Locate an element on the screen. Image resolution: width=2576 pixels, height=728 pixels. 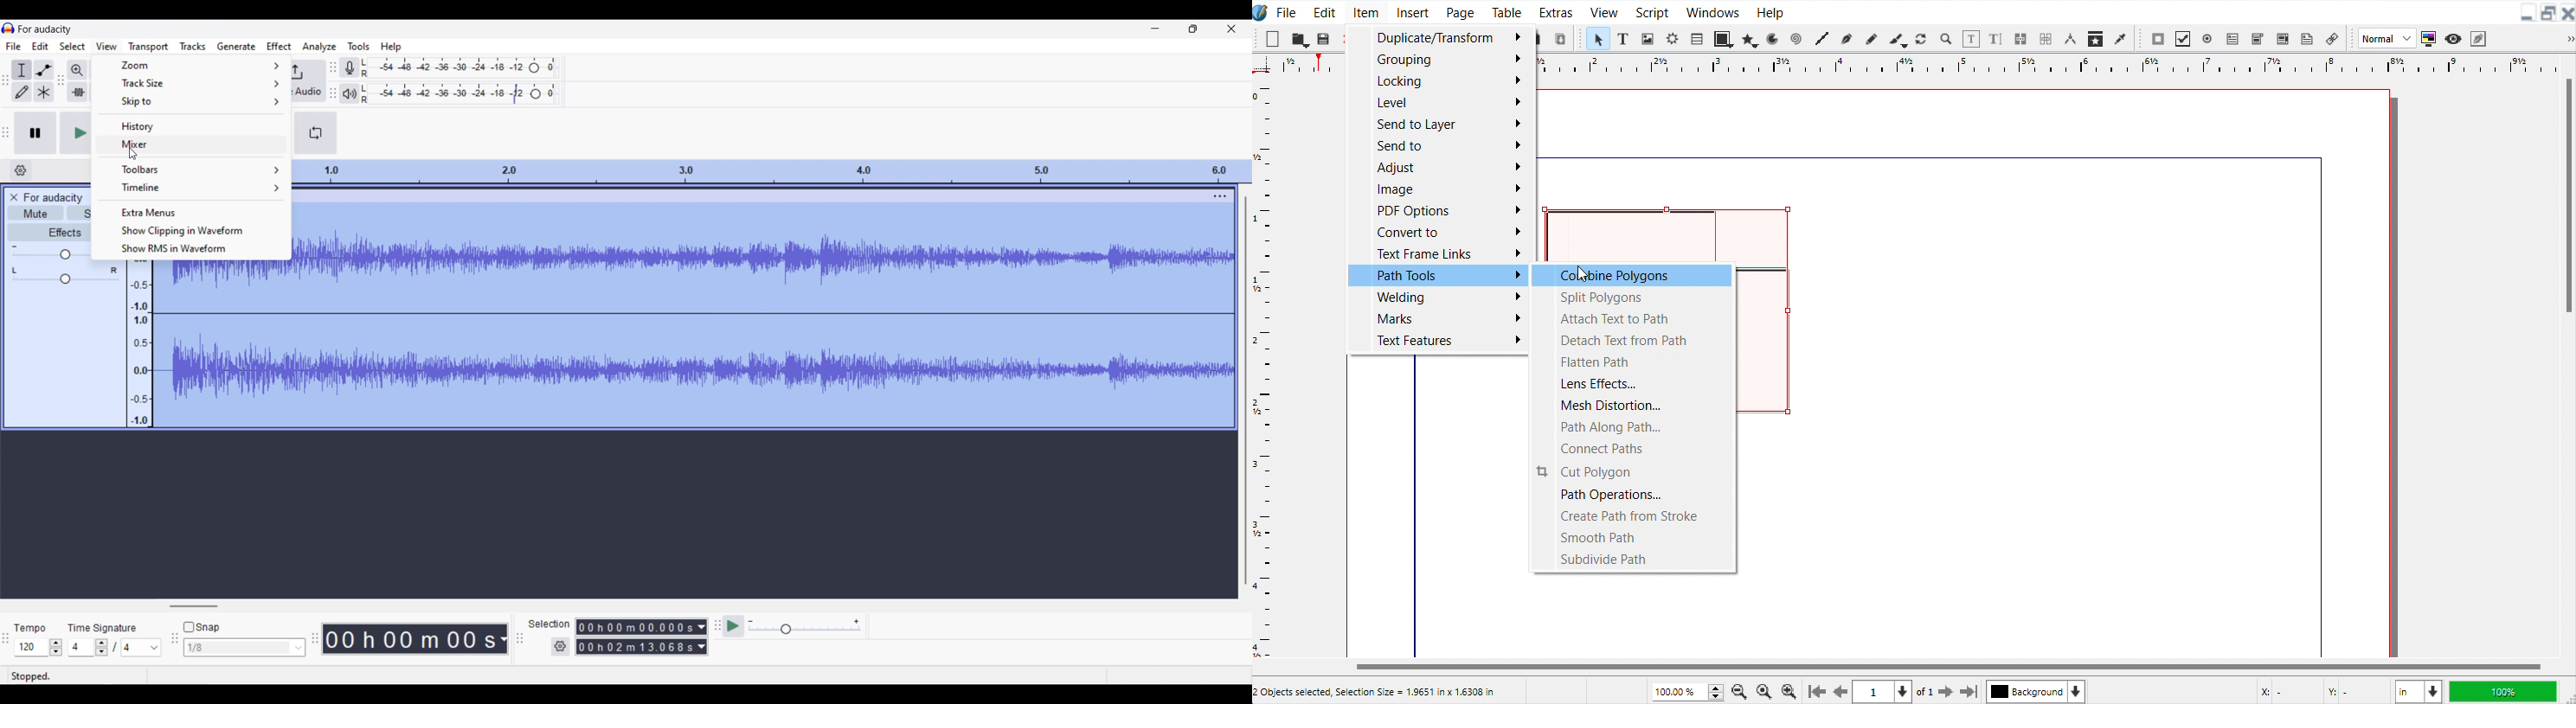
Zoom in or Out is located at coordinates (1945, 39).